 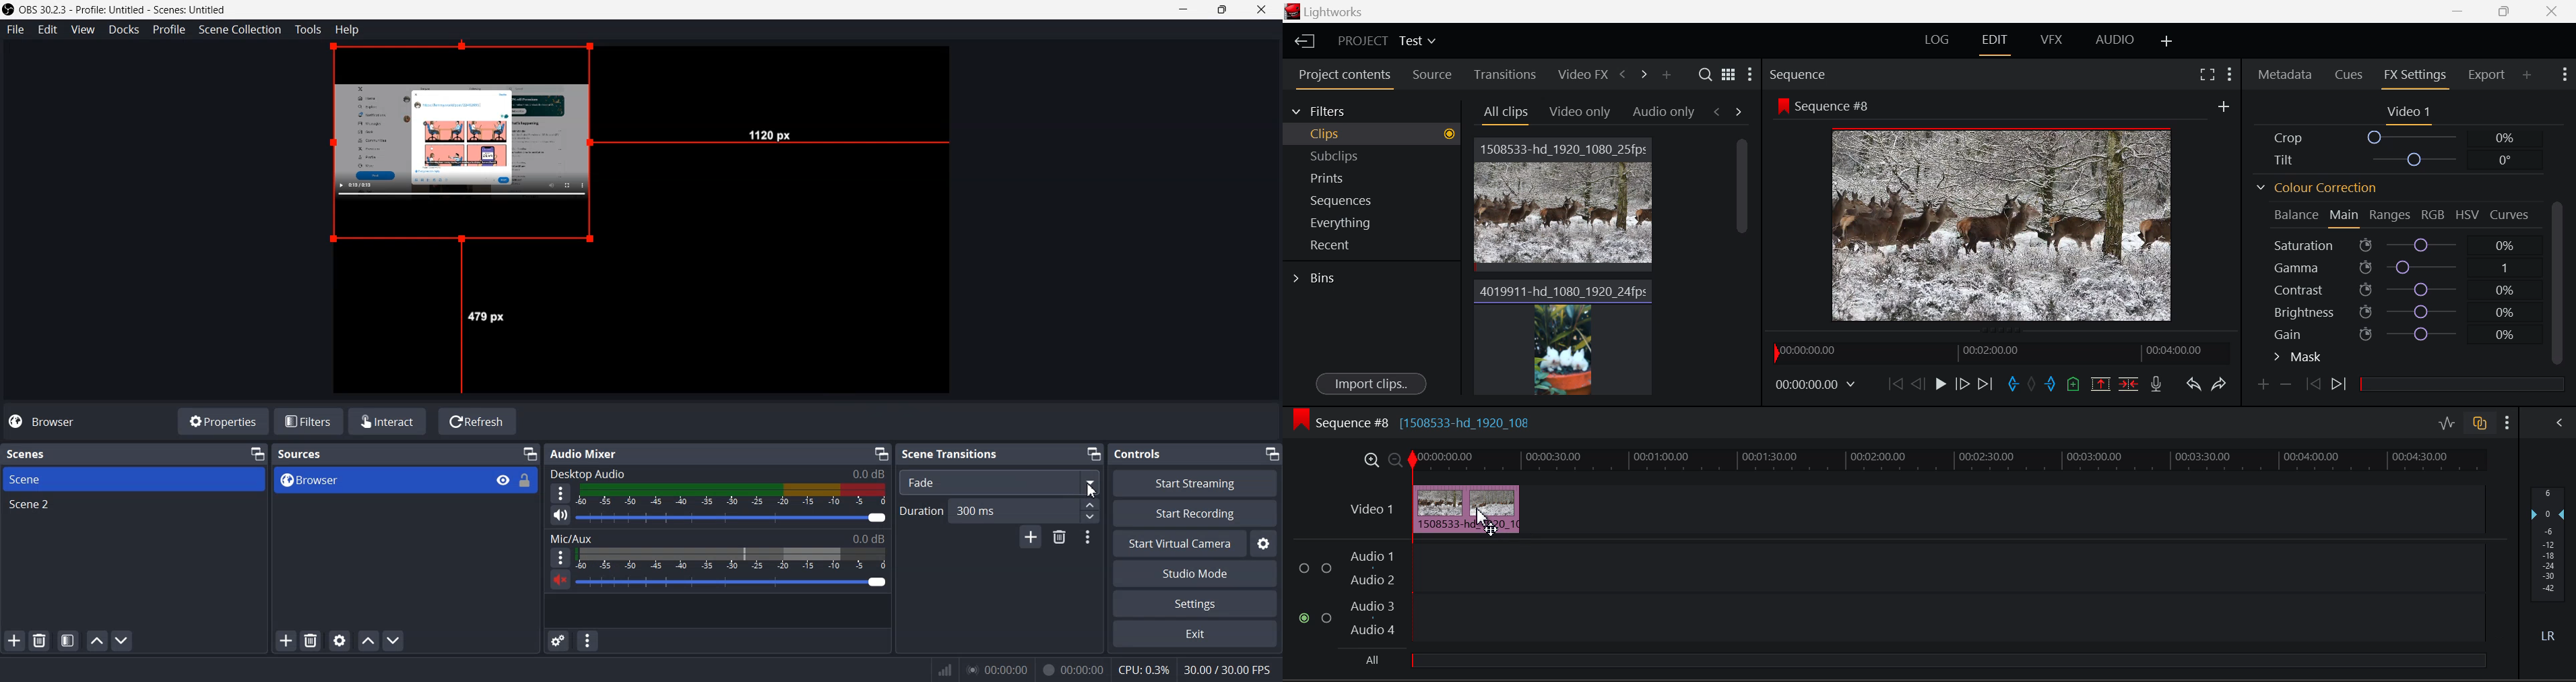 What do you see at coordinates (1375, 631) in the screenshot?
I see `Audio 4` at bounding box center [1375, 631].